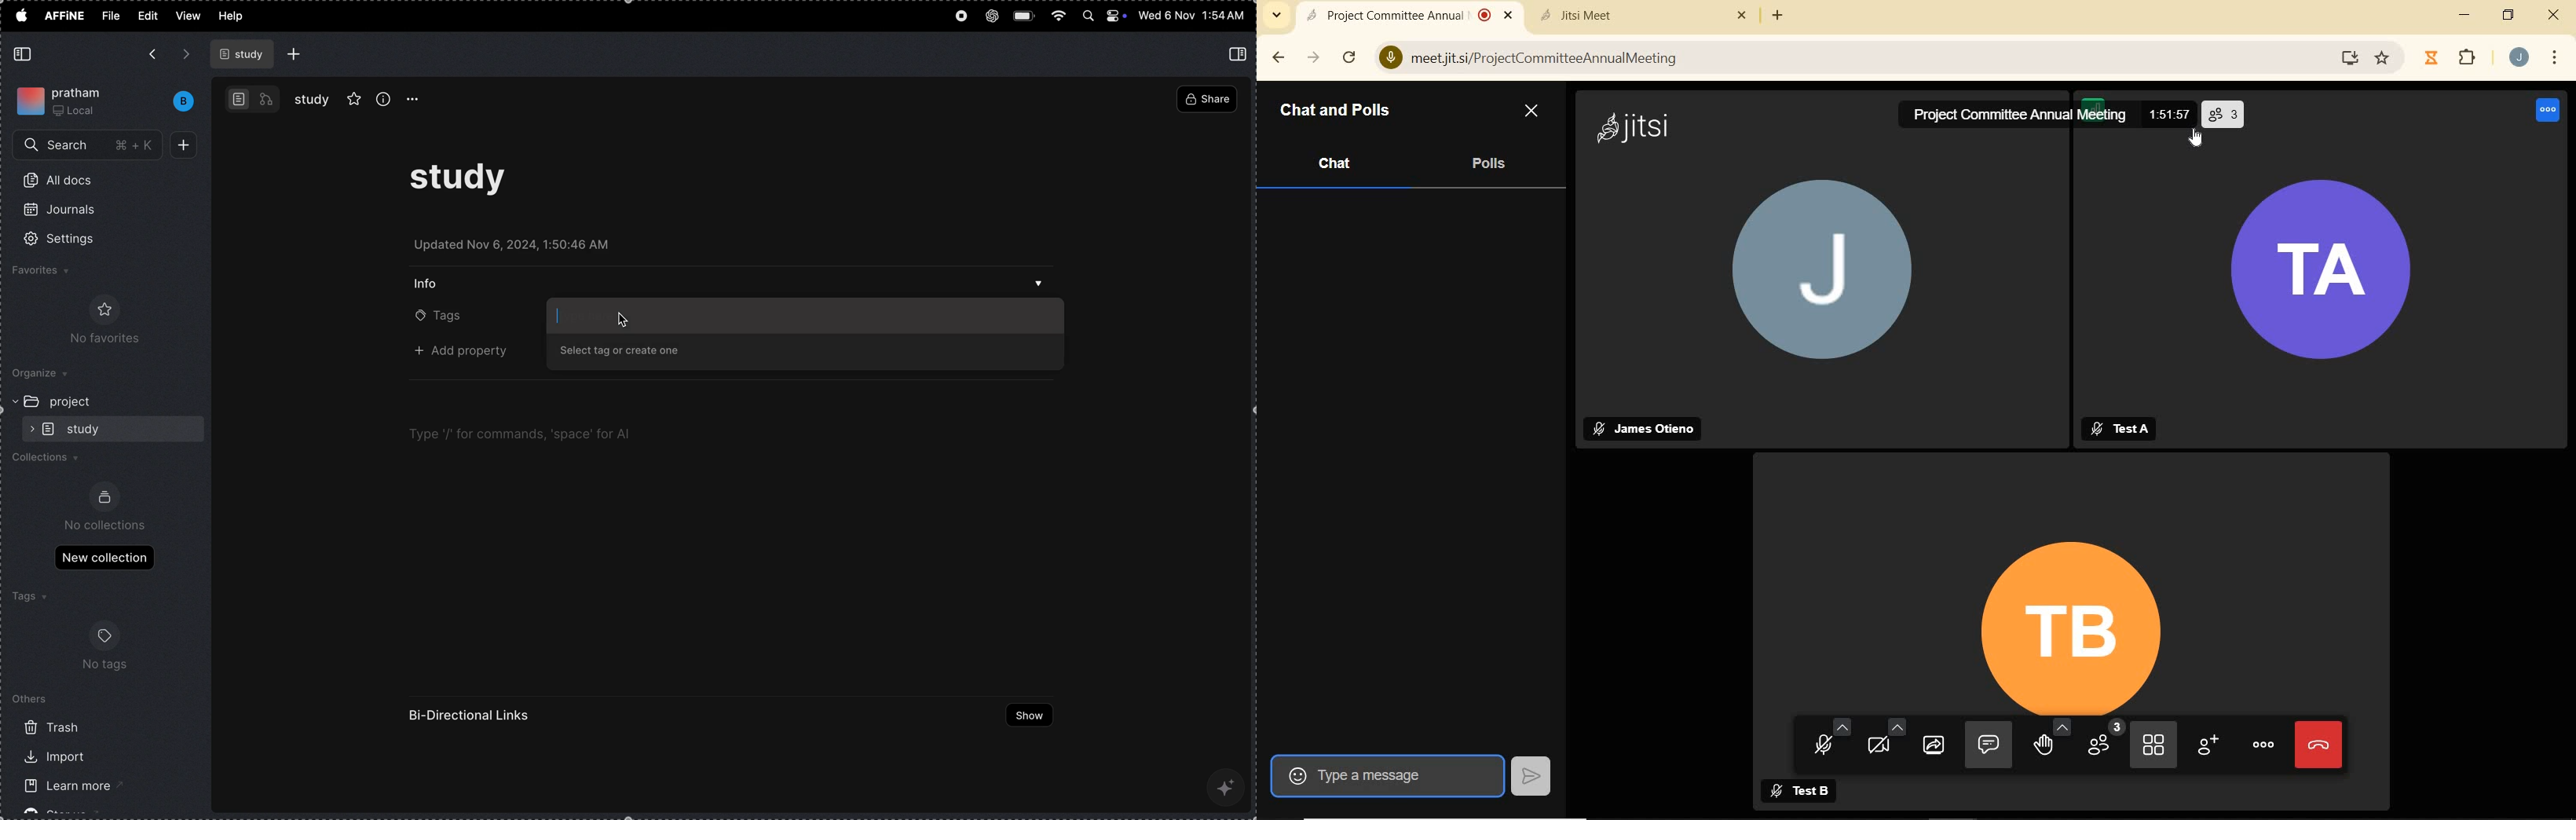 The height and width of the screenshot is (840, 2576). I want to click on apple widgets, so click(1104, 17).